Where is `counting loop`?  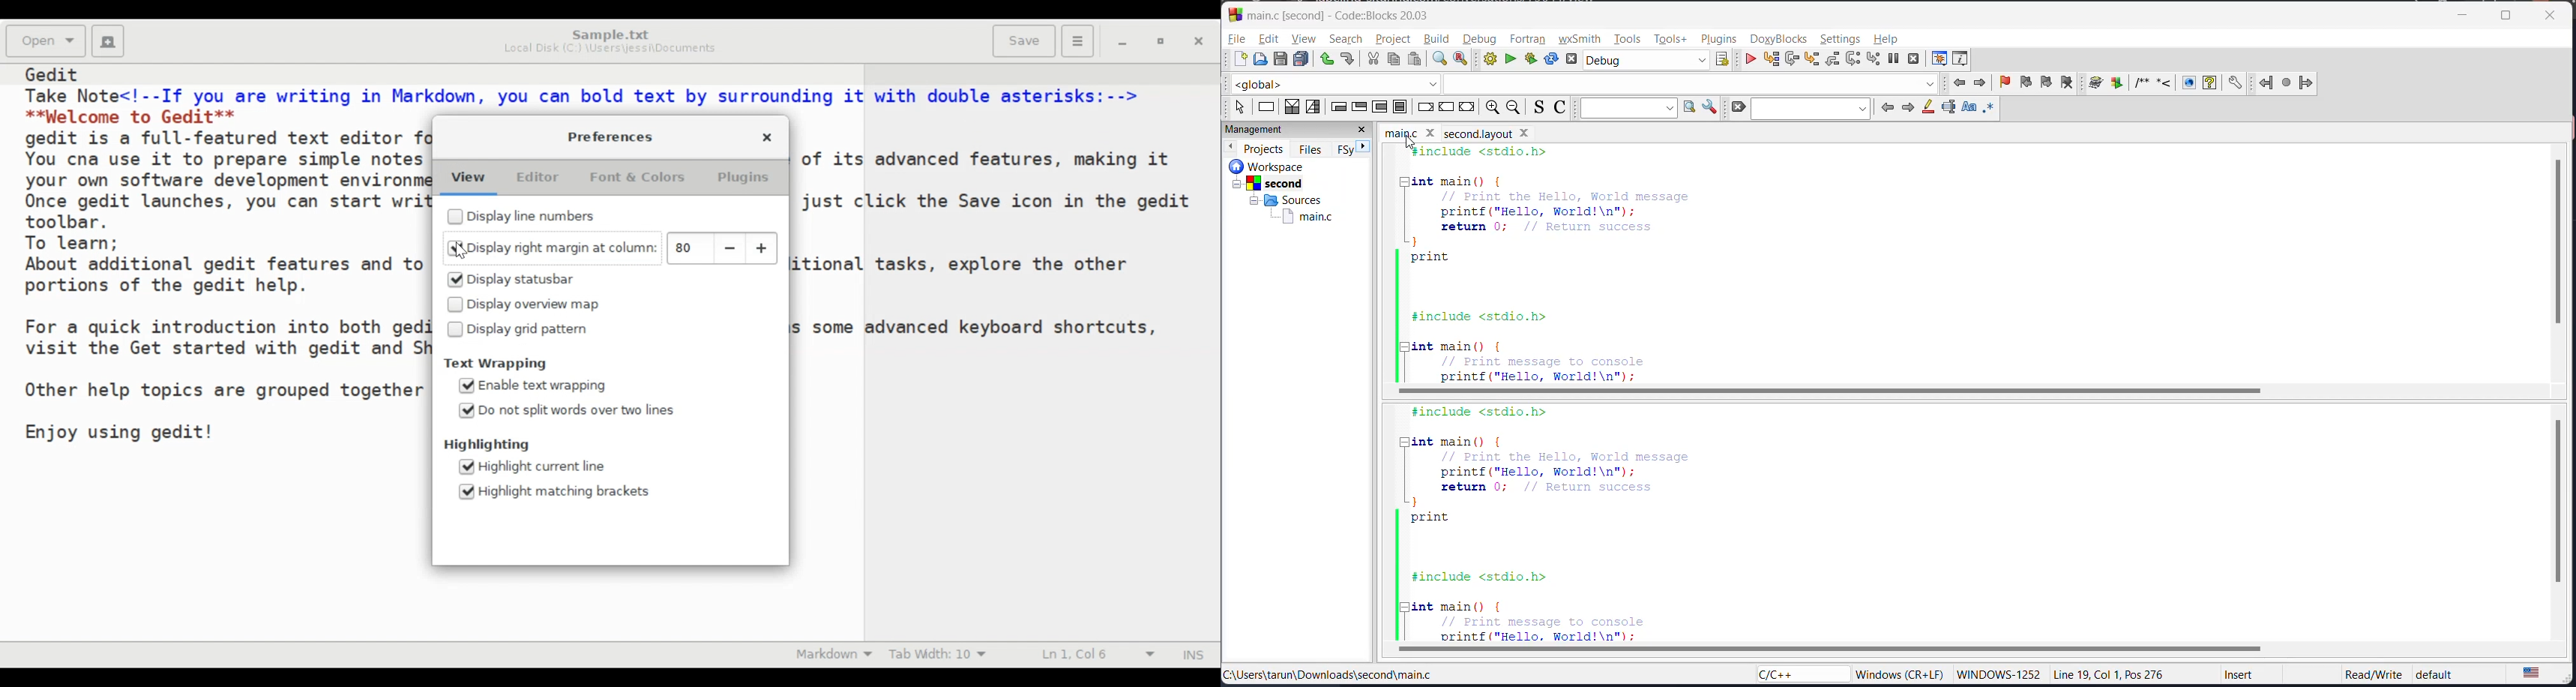 counting loop is located at coordinates (1379, 107).